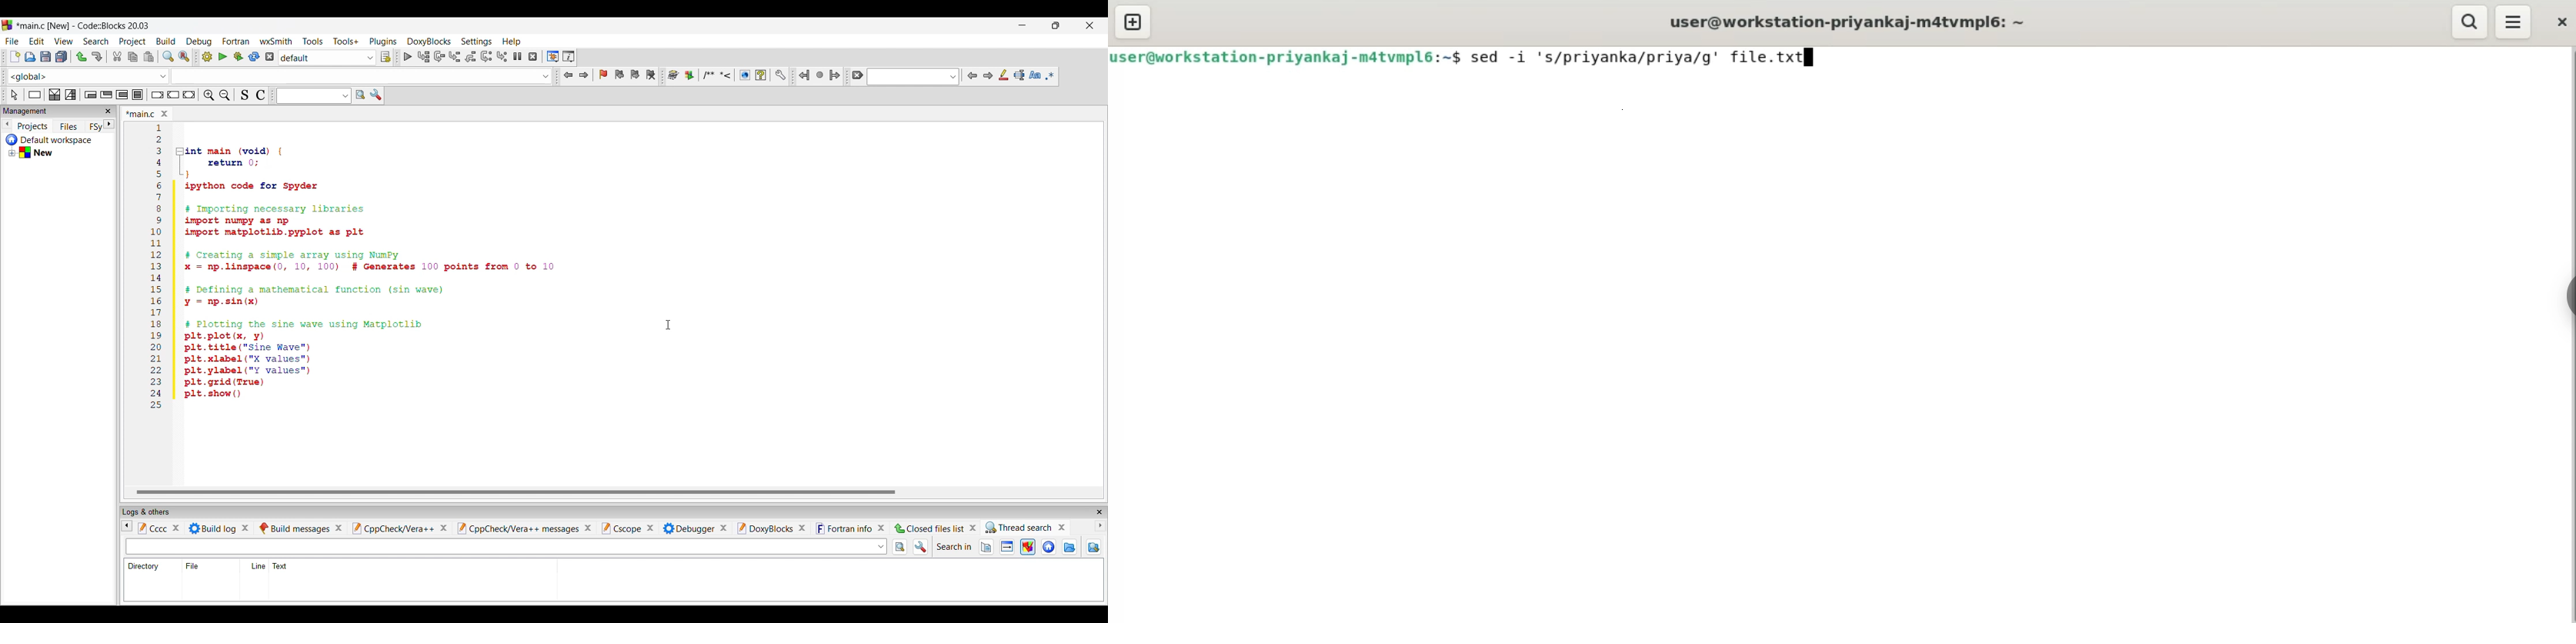 Image resolution: width=2576 pixels, height=644 pixels. I want to click on info, so click(1009, 551).